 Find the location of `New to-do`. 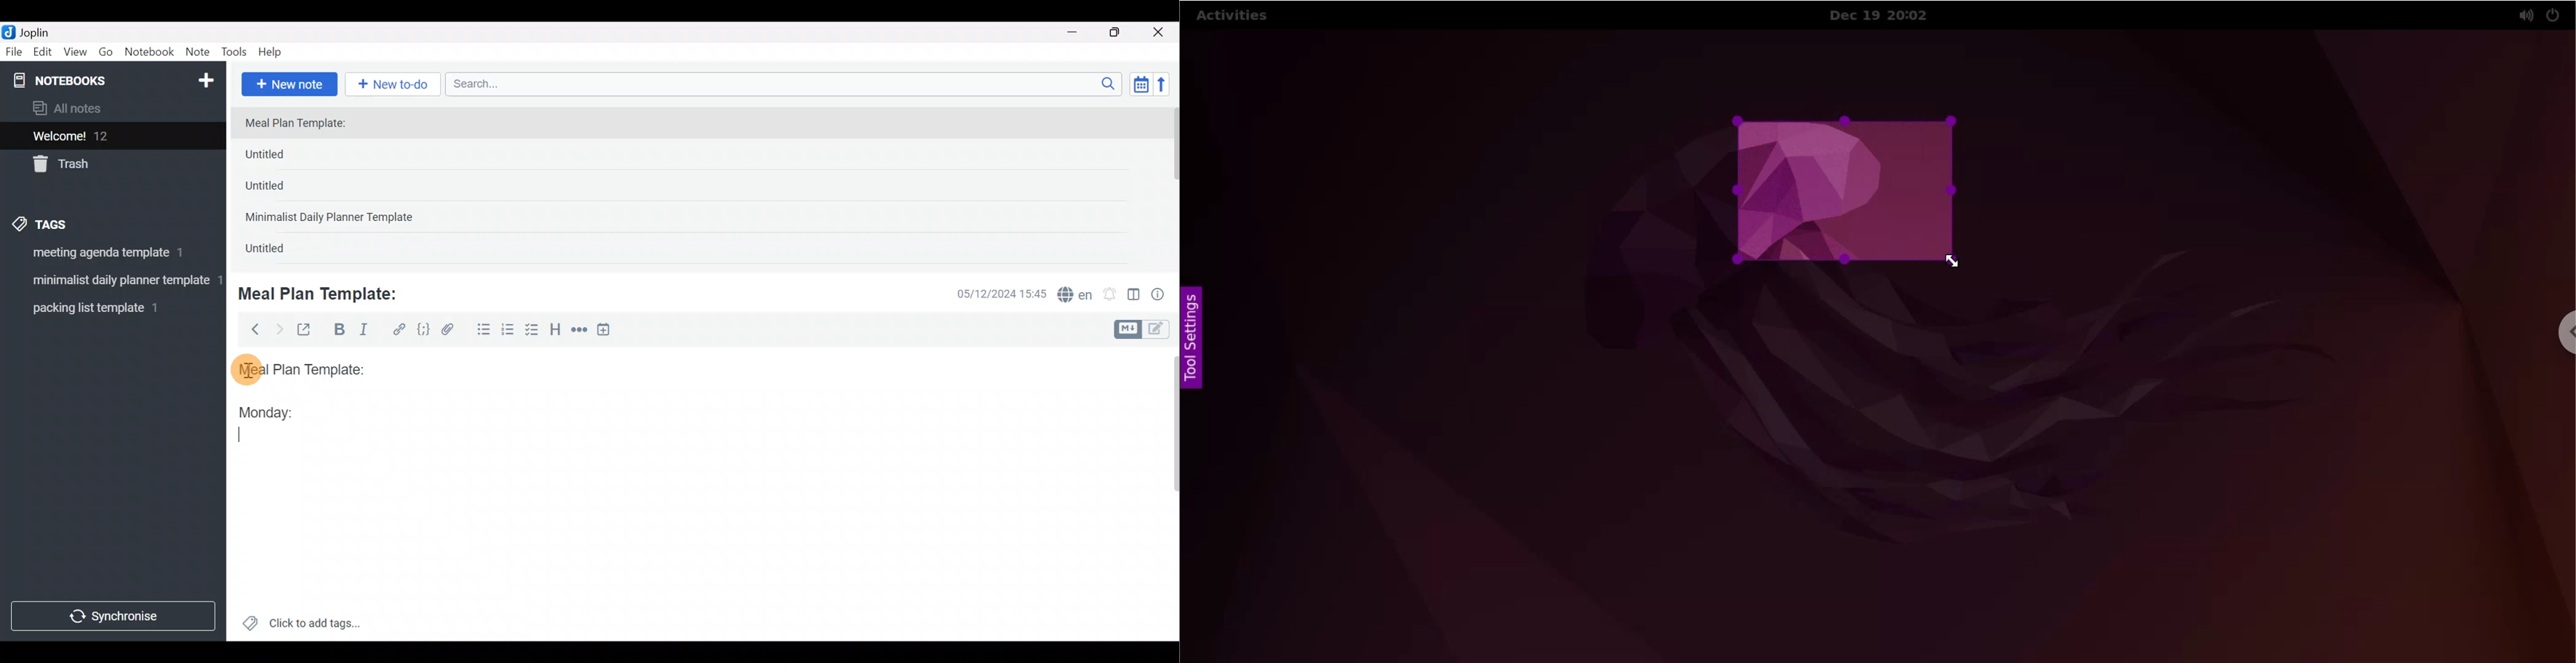

New to-do is located at coordinates (396, 85).